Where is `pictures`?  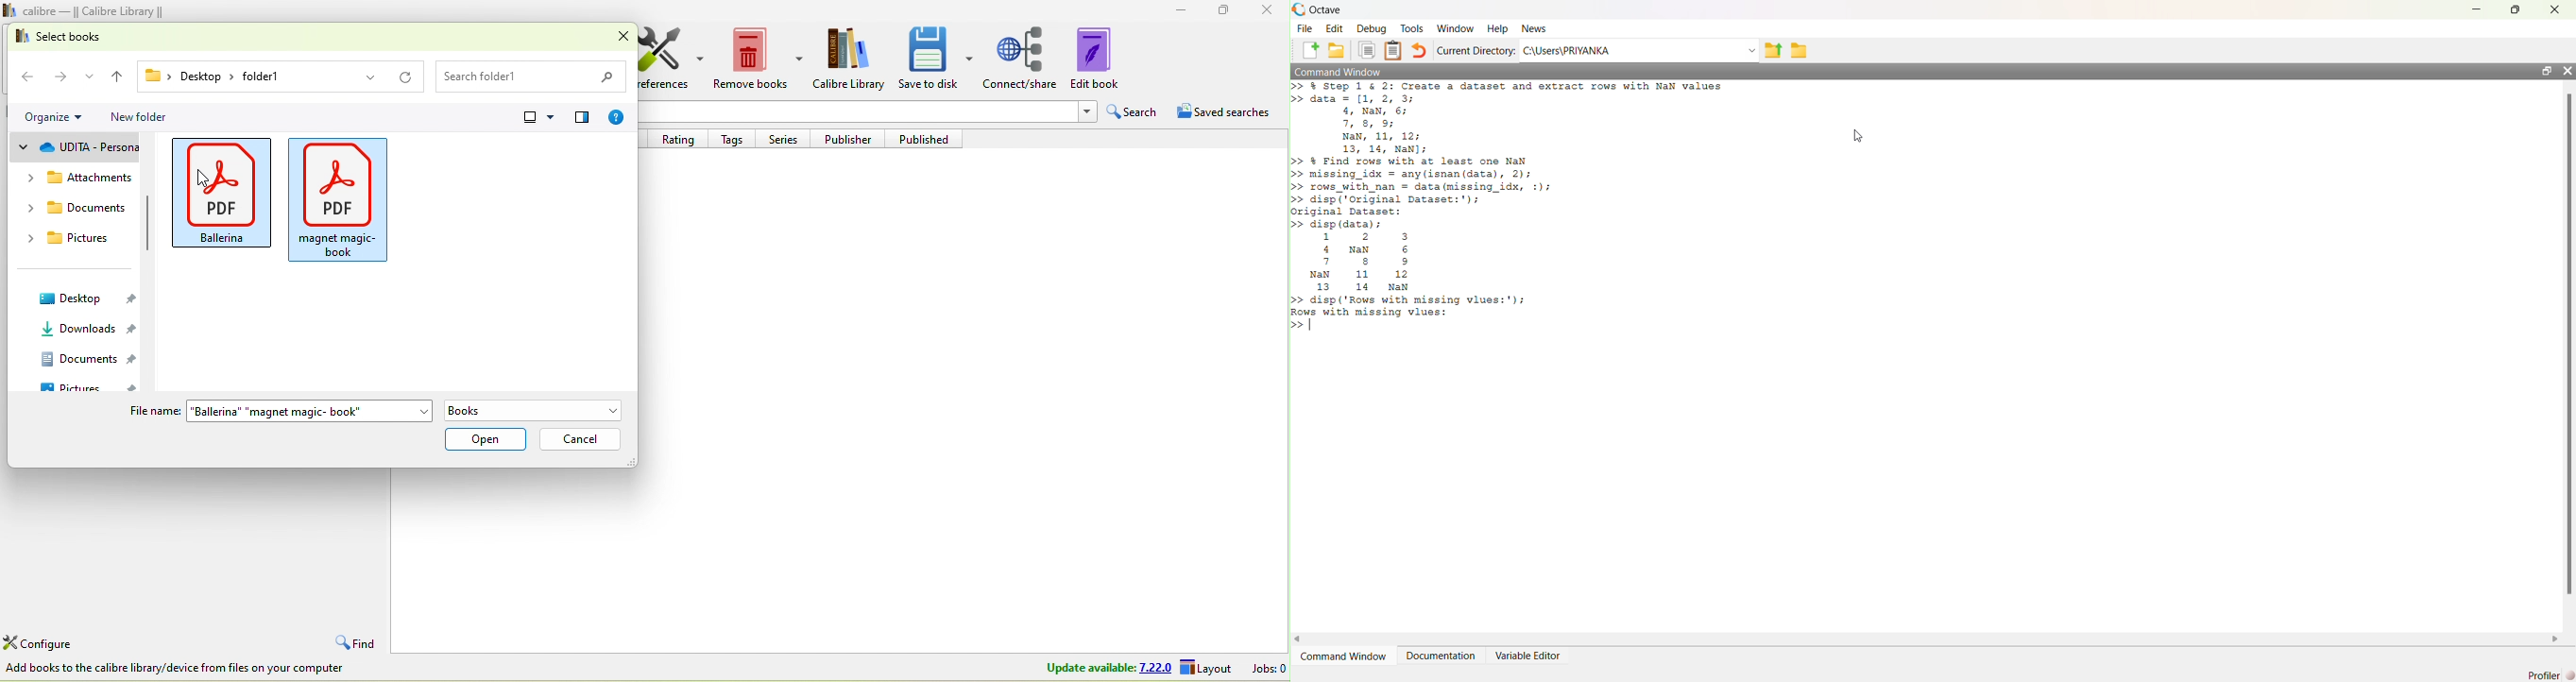
pictures is located at coordinates (78, 240).